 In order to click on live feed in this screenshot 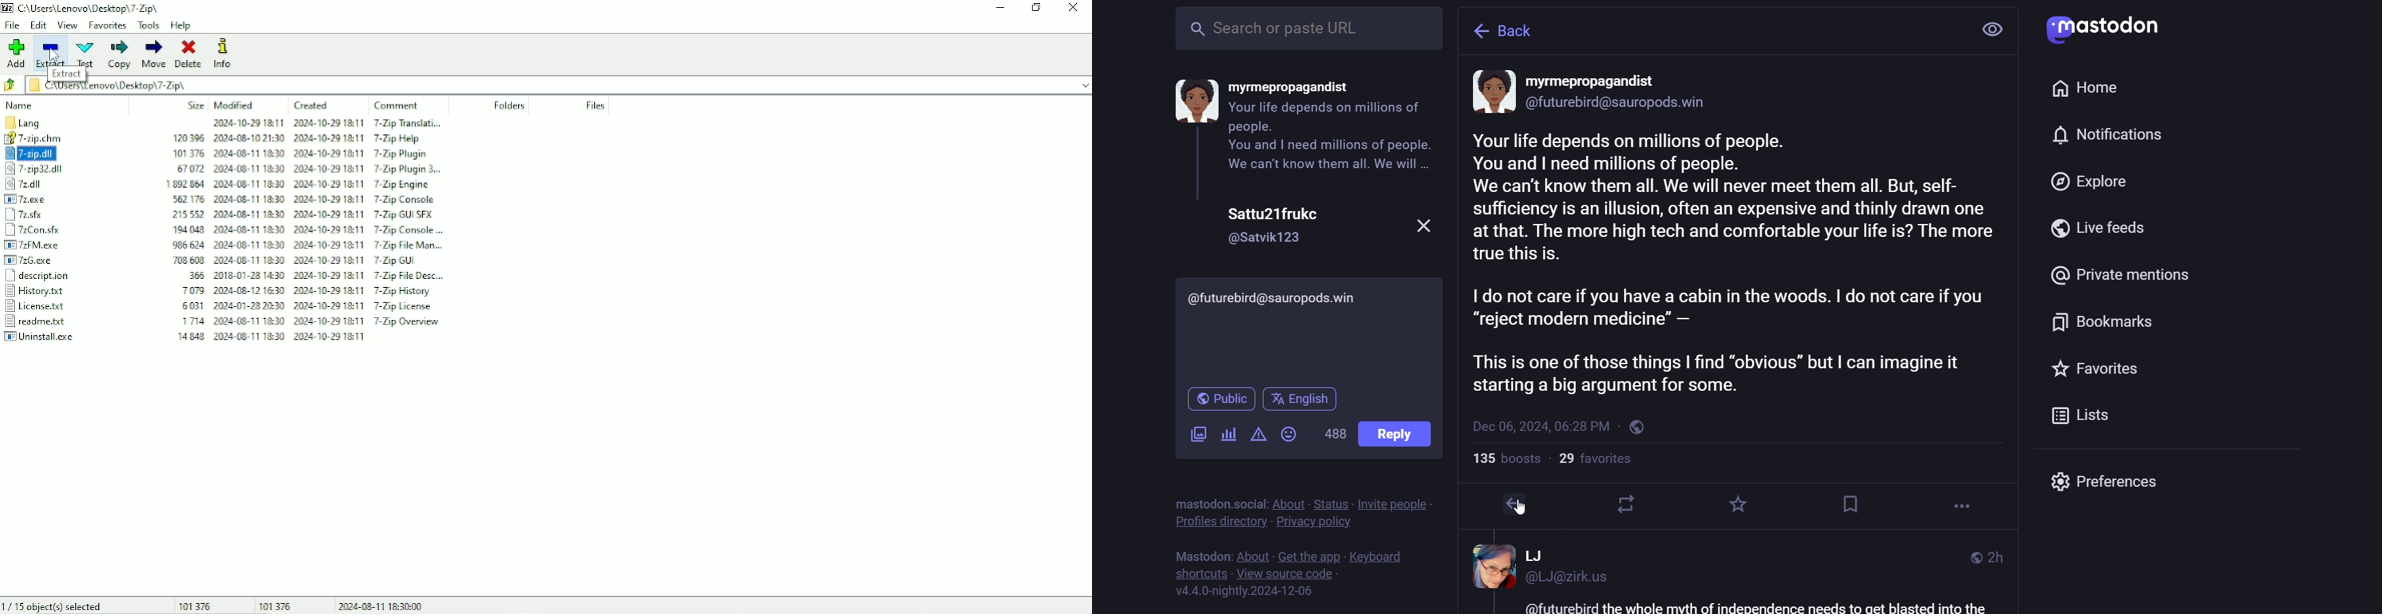, I will do `click(2099, 227)`.